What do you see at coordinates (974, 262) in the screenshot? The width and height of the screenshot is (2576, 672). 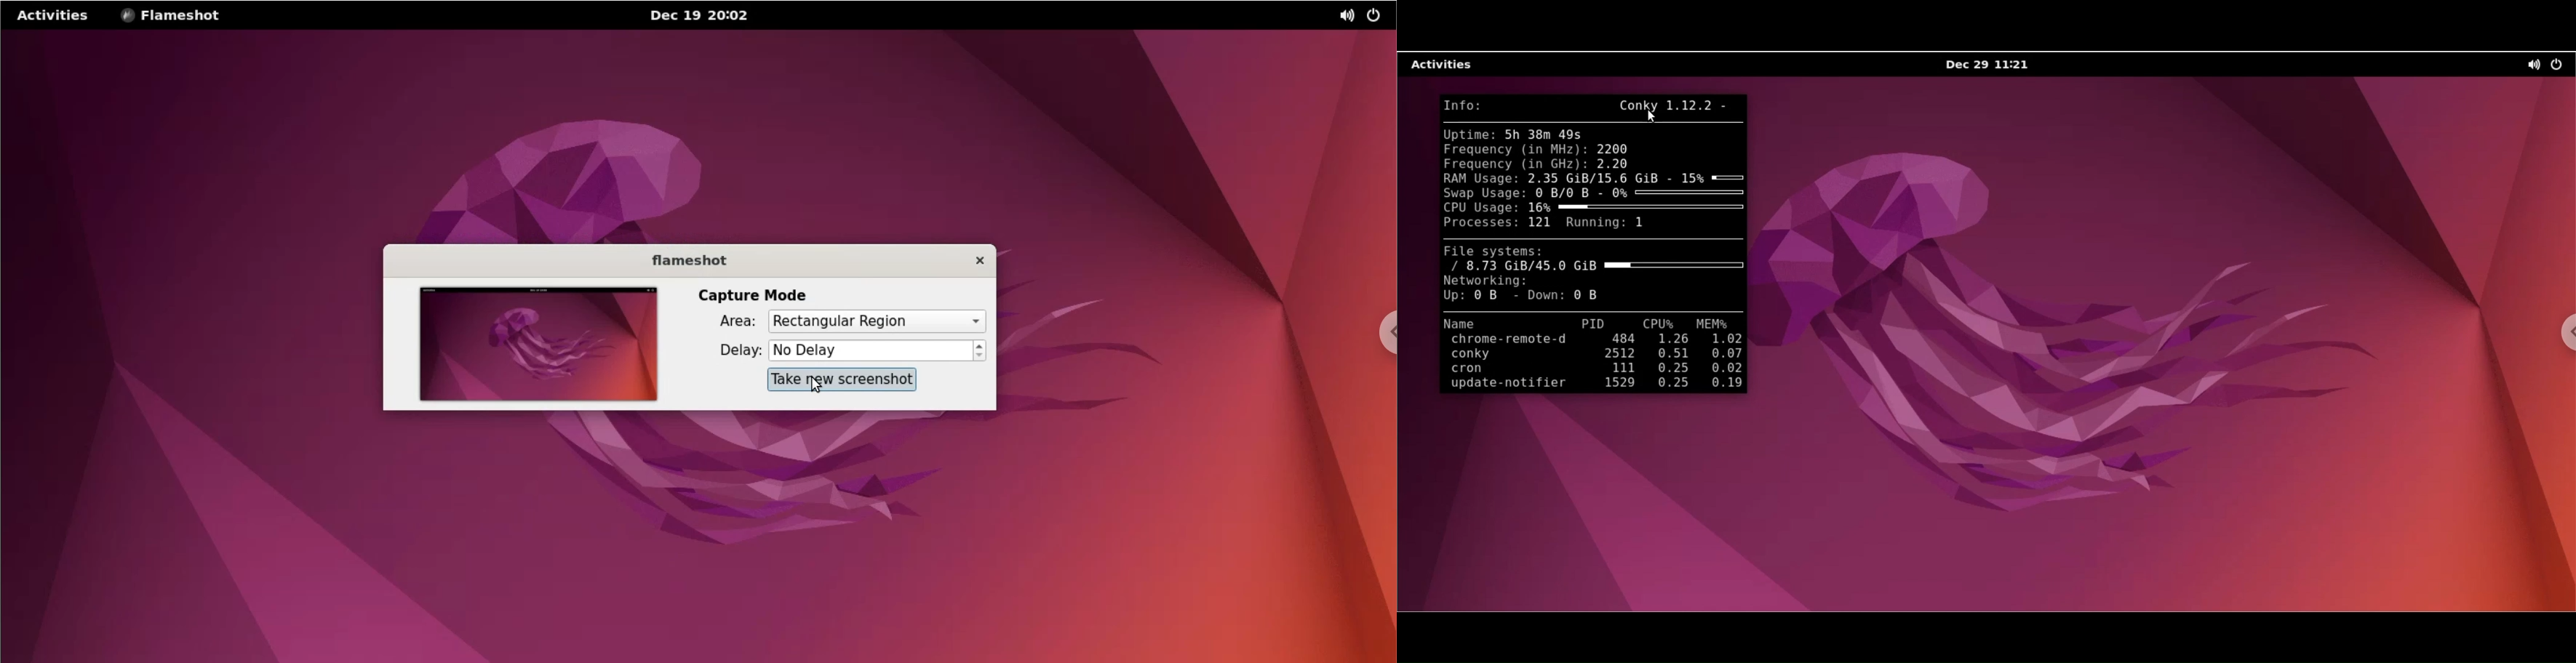 I see `close` at bounding box center [974, 262].